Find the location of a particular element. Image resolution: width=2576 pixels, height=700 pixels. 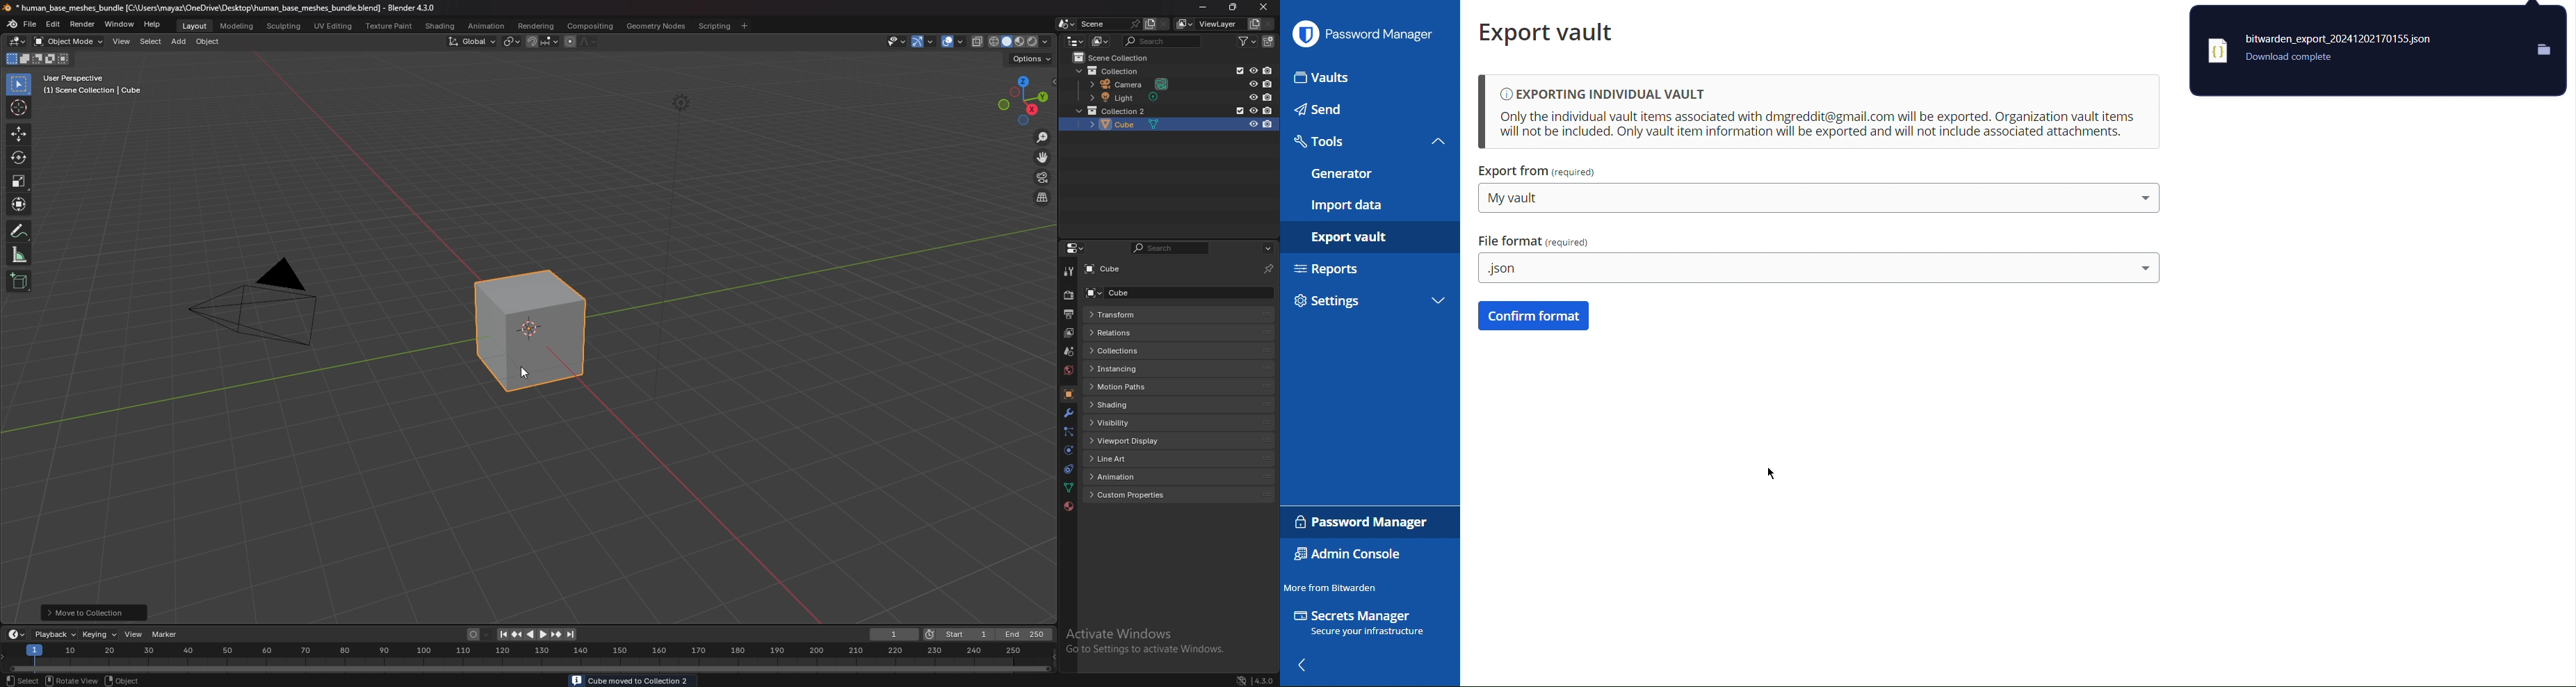

zoom is located at coordinates (1043, 137).